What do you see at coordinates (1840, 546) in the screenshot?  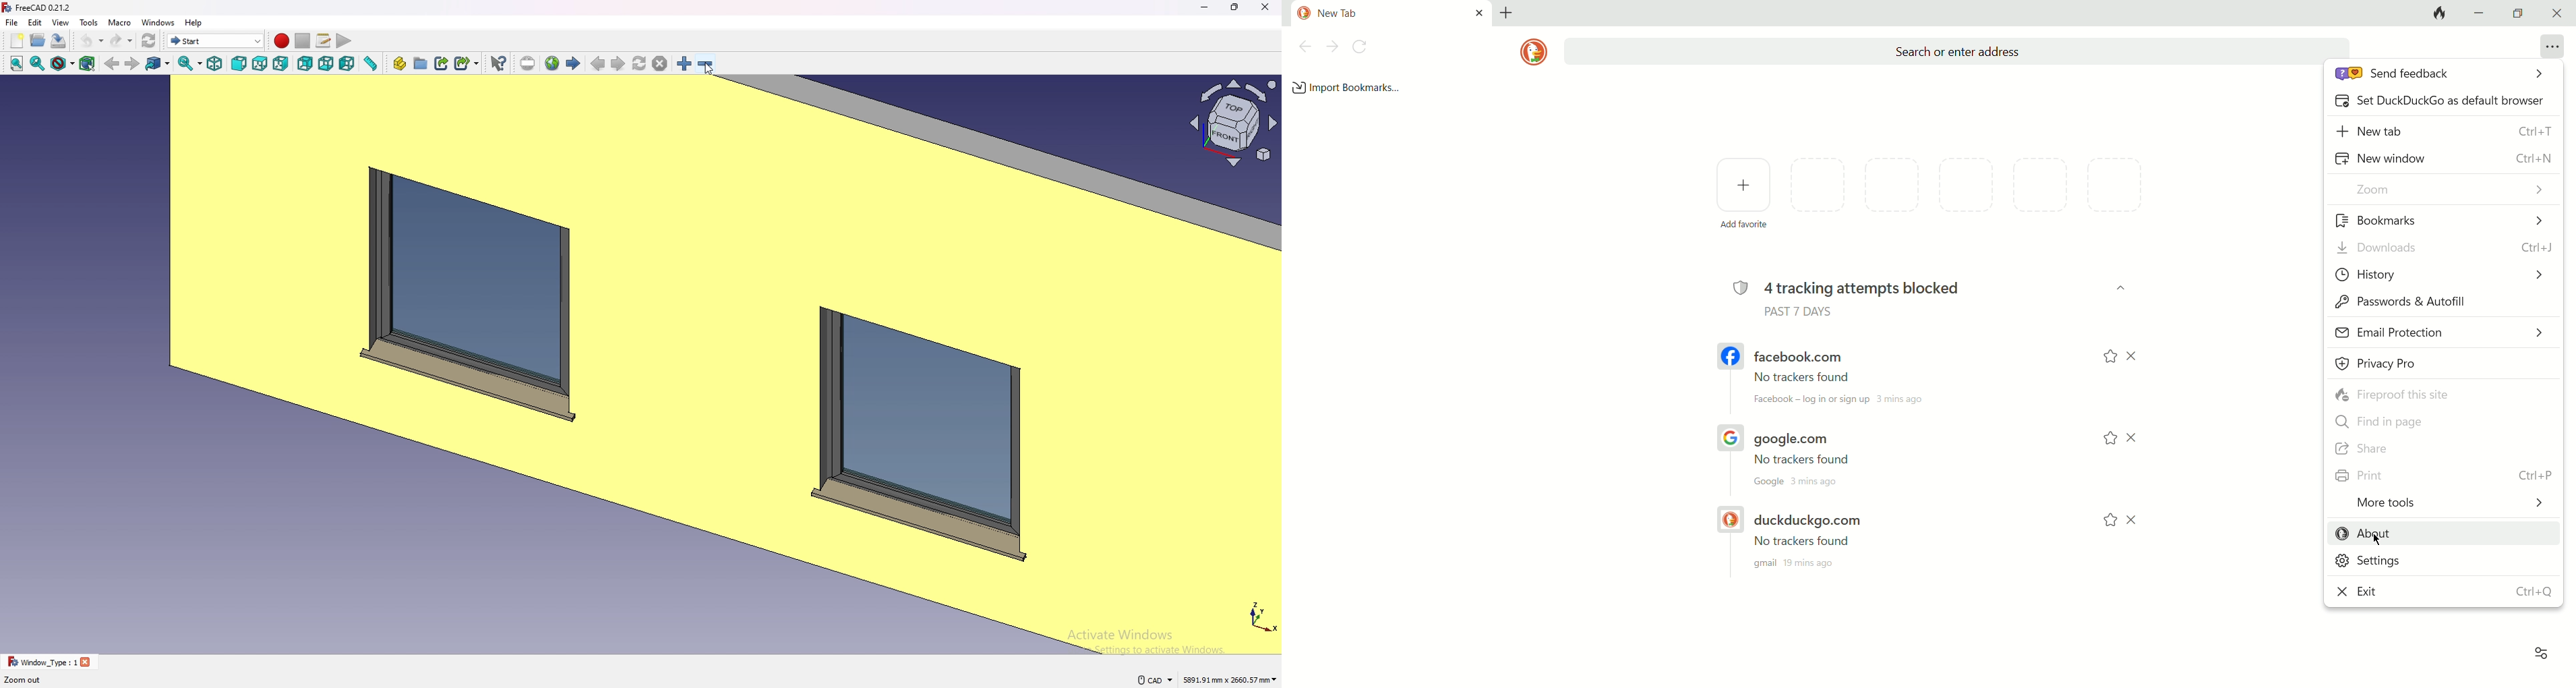 I see `Duckduckgo URL` at bounding box center [1840, 546].